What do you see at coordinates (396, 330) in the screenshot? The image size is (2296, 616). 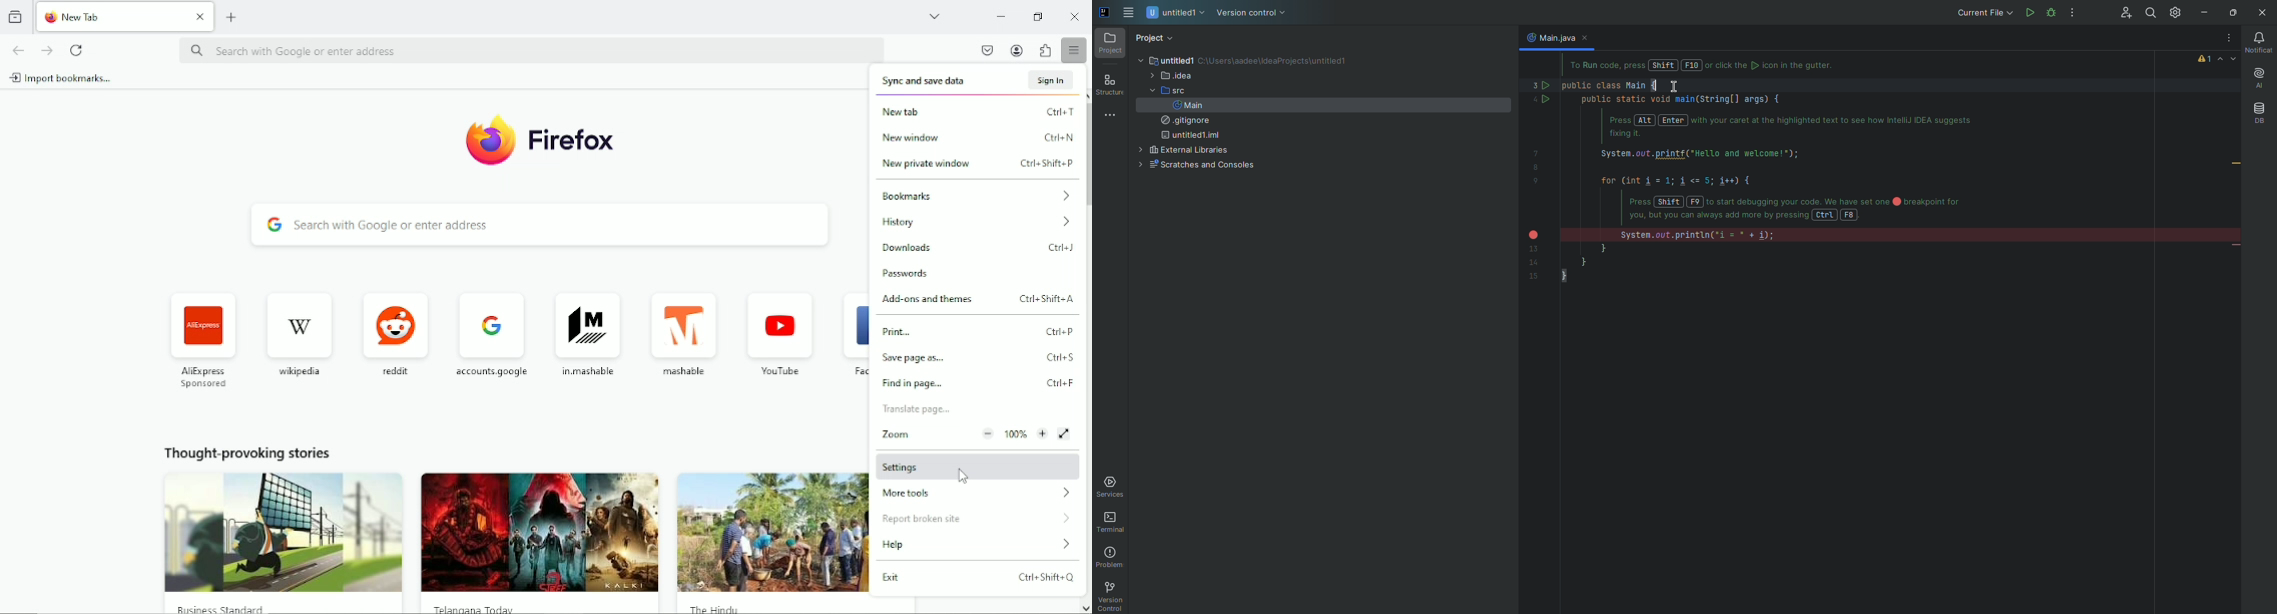 I see `reddit` at bounding box center [396, 330].